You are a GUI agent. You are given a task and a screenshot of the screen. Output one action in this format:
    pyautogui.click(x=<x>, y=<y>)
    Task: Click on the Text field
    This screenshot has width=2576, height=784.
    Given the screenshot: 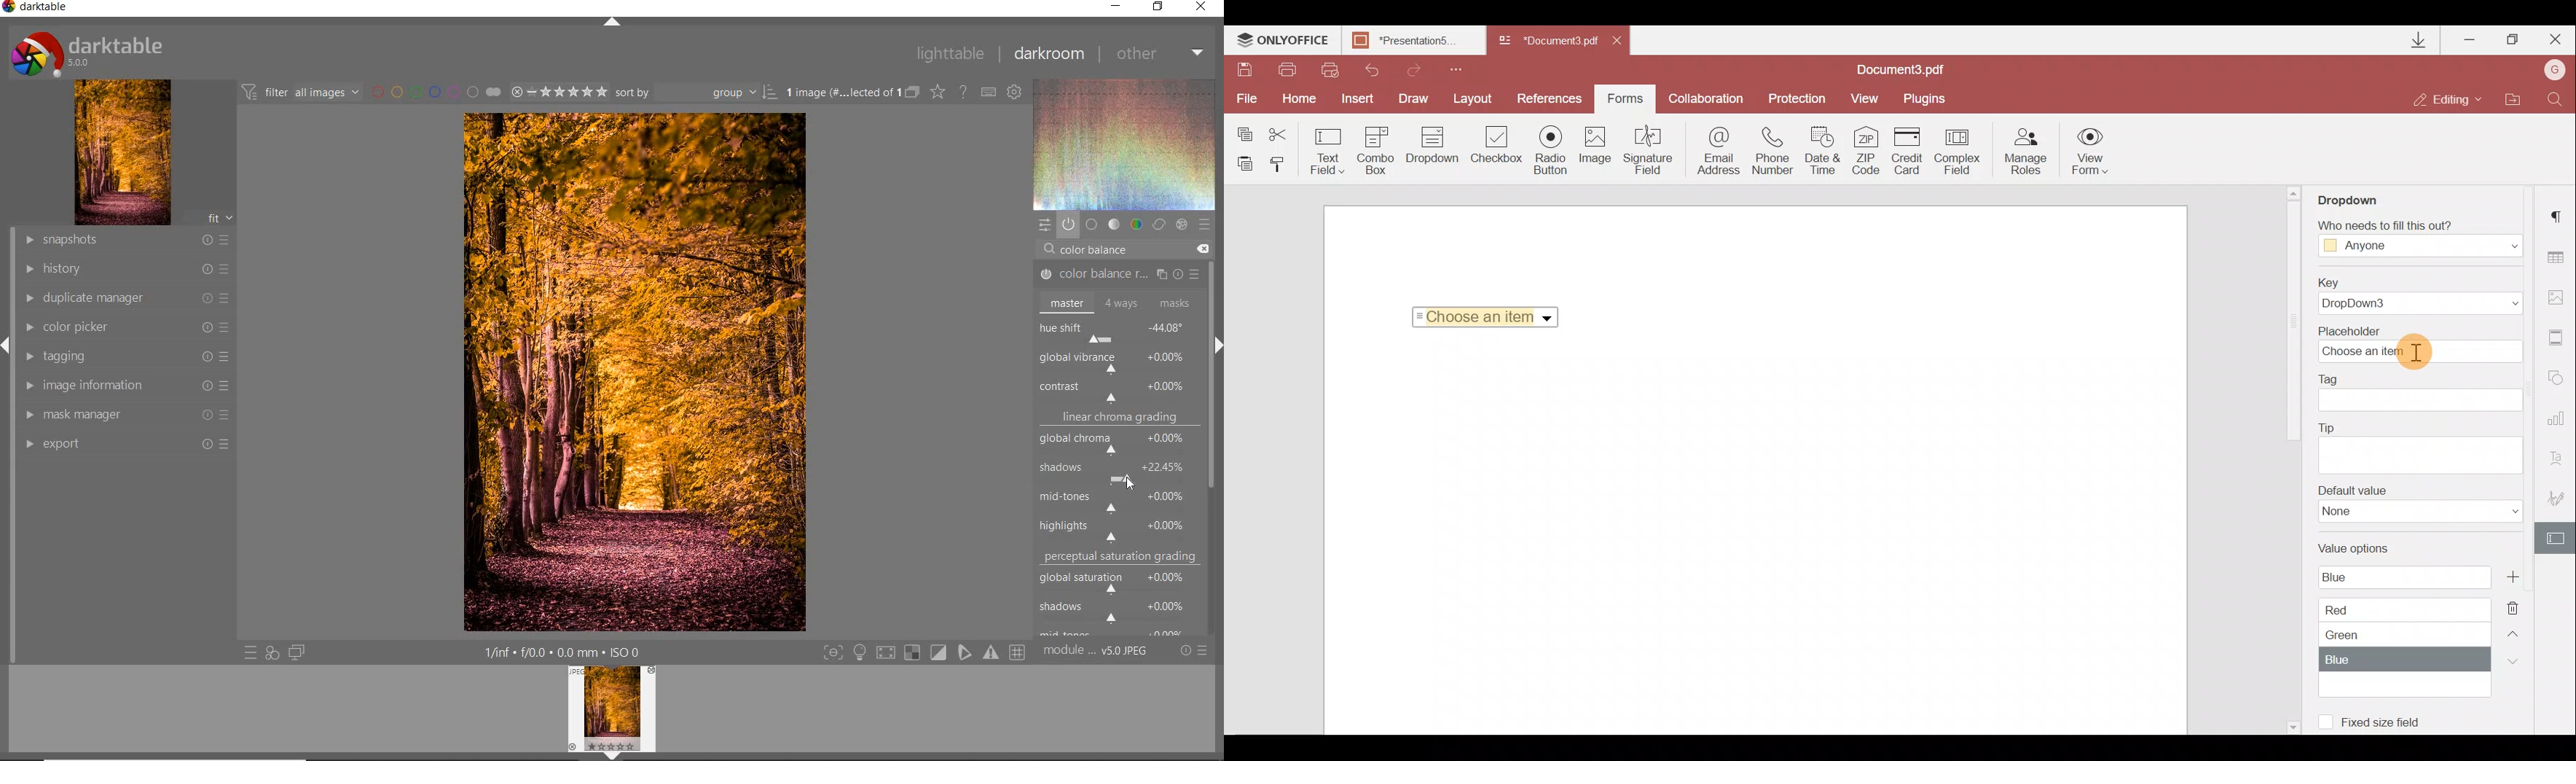 What is the action you would take?
    pyautogui.click(x=1325, y=151)
    